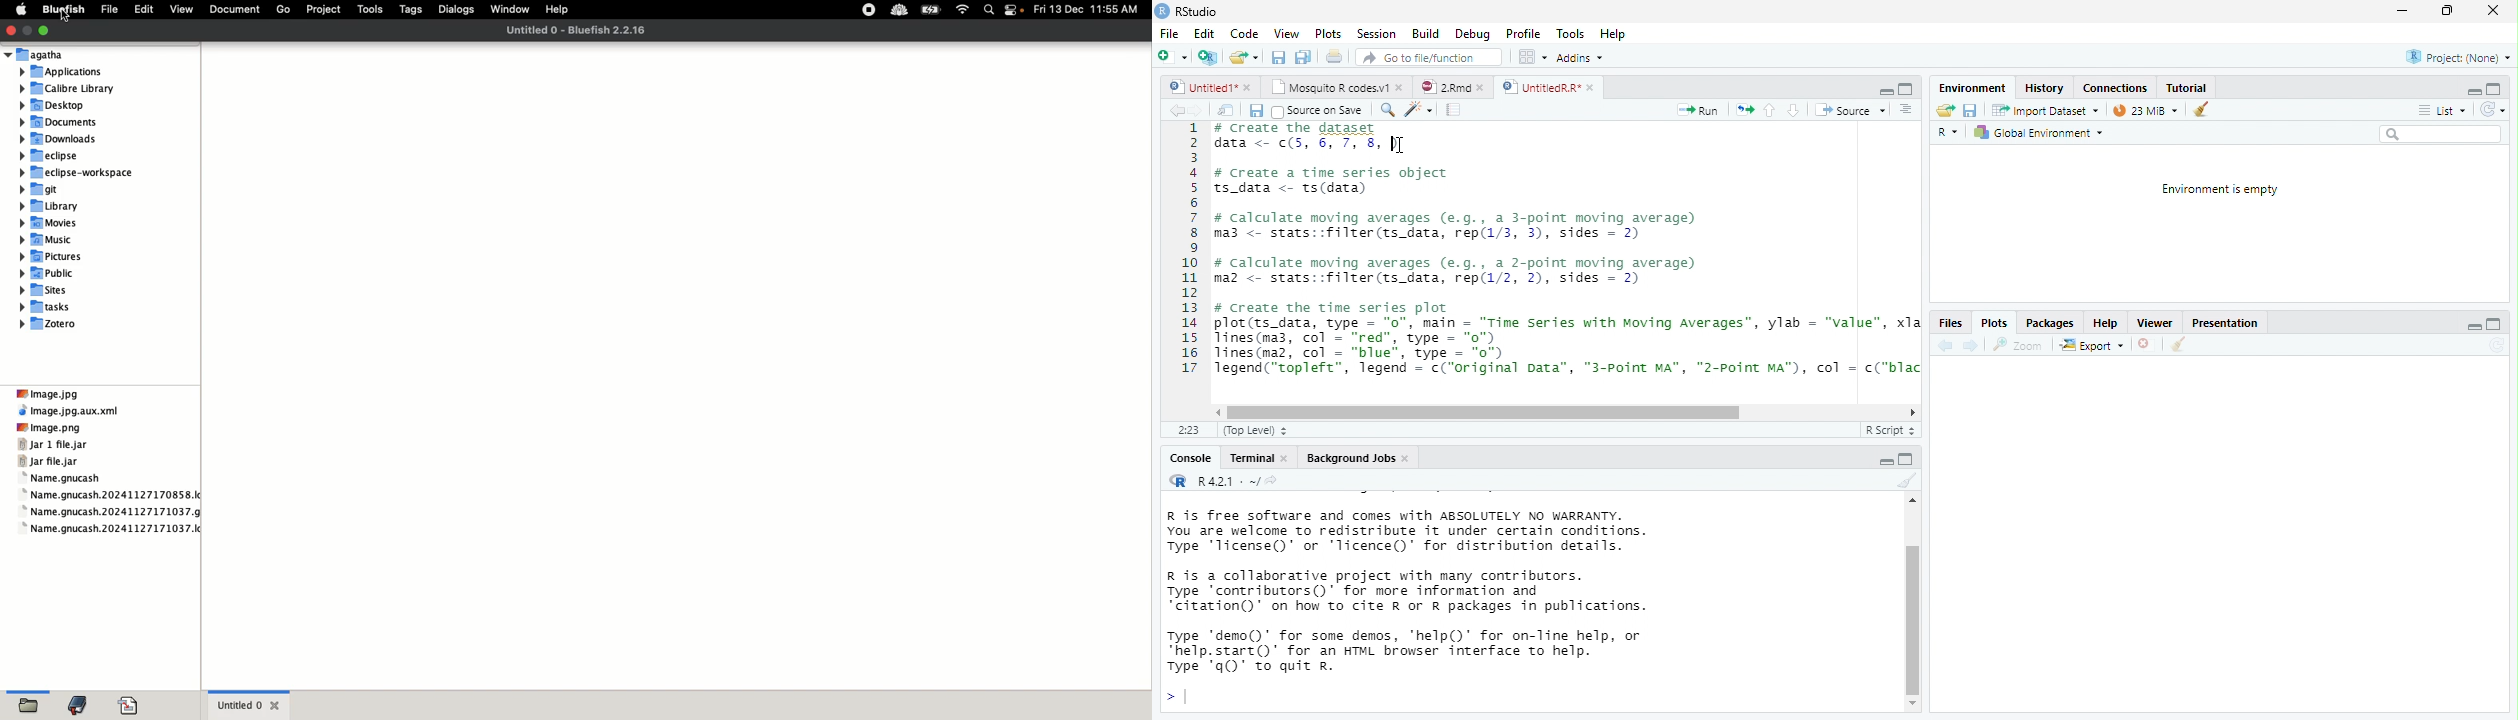 The height and width of the screenshot is (728, 2520). What do you see at coordinates (2492, 11) in the screenshot?
I see `close` at bounding box center [2492, 11].